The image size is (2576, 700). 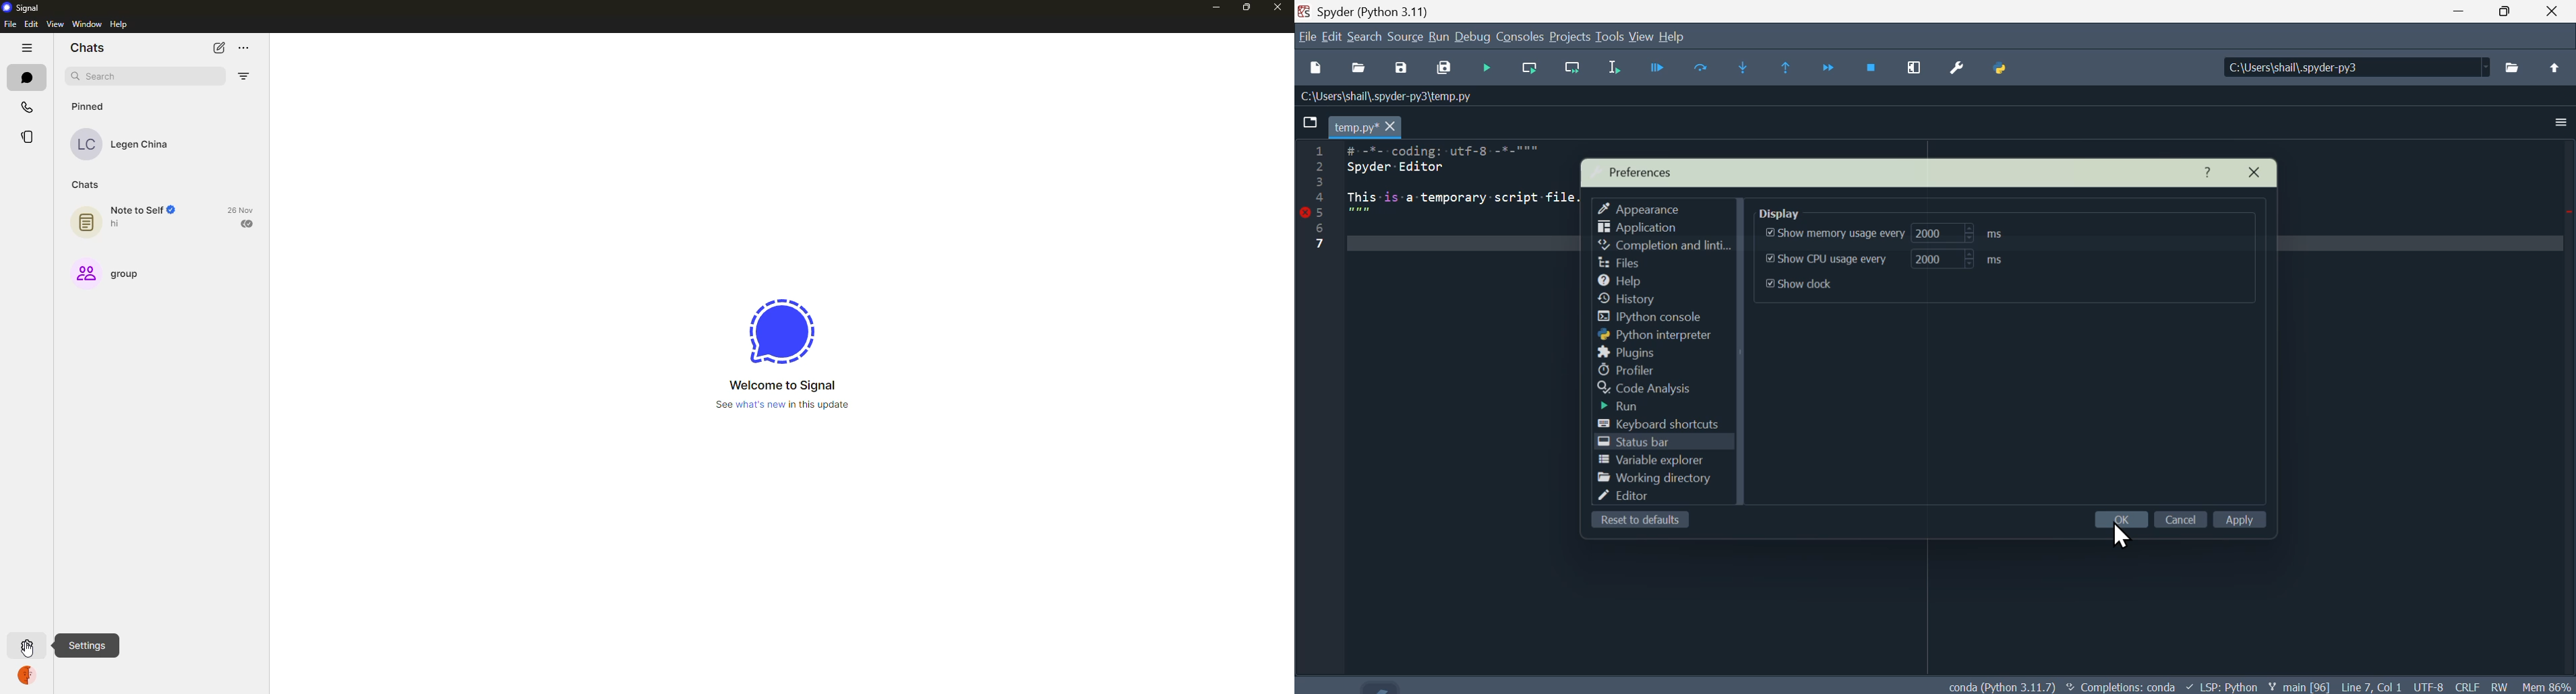 What do you see at coordinates (251, 46) in the screenshot?
I see `more` at bounding box center [251, 46].